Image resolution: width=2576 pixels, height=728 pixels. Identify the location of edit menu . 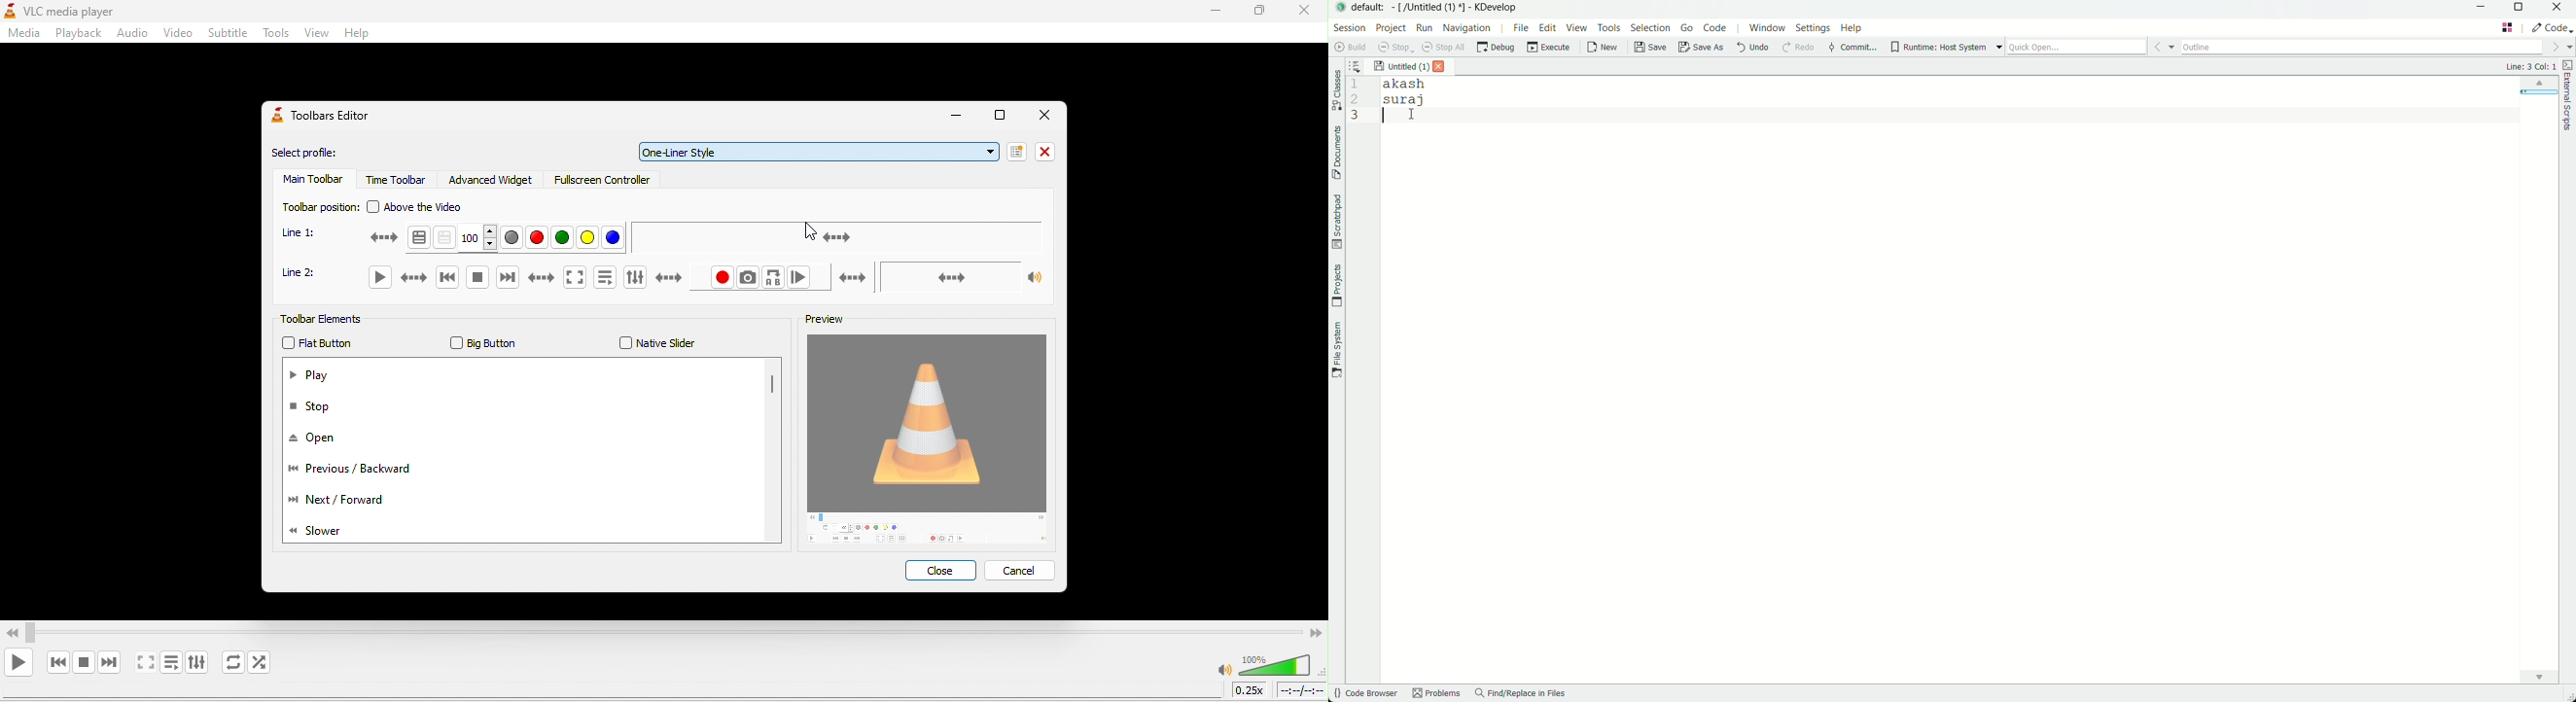
(1547, 29).